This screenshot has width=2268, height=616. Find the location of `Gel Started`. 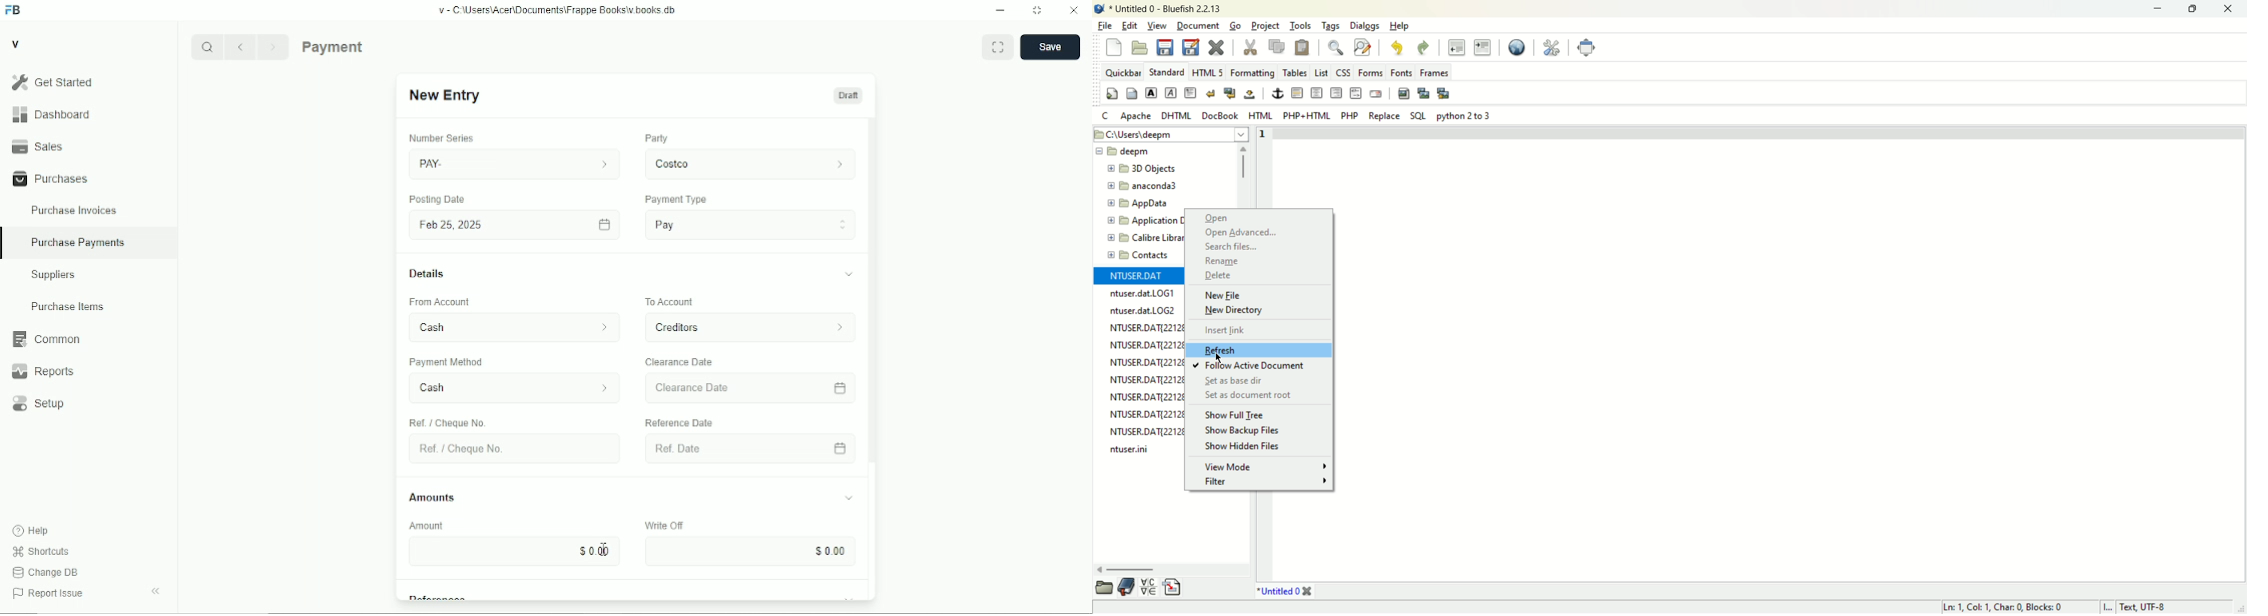

Gel Started is located at coordinates (88, 82).